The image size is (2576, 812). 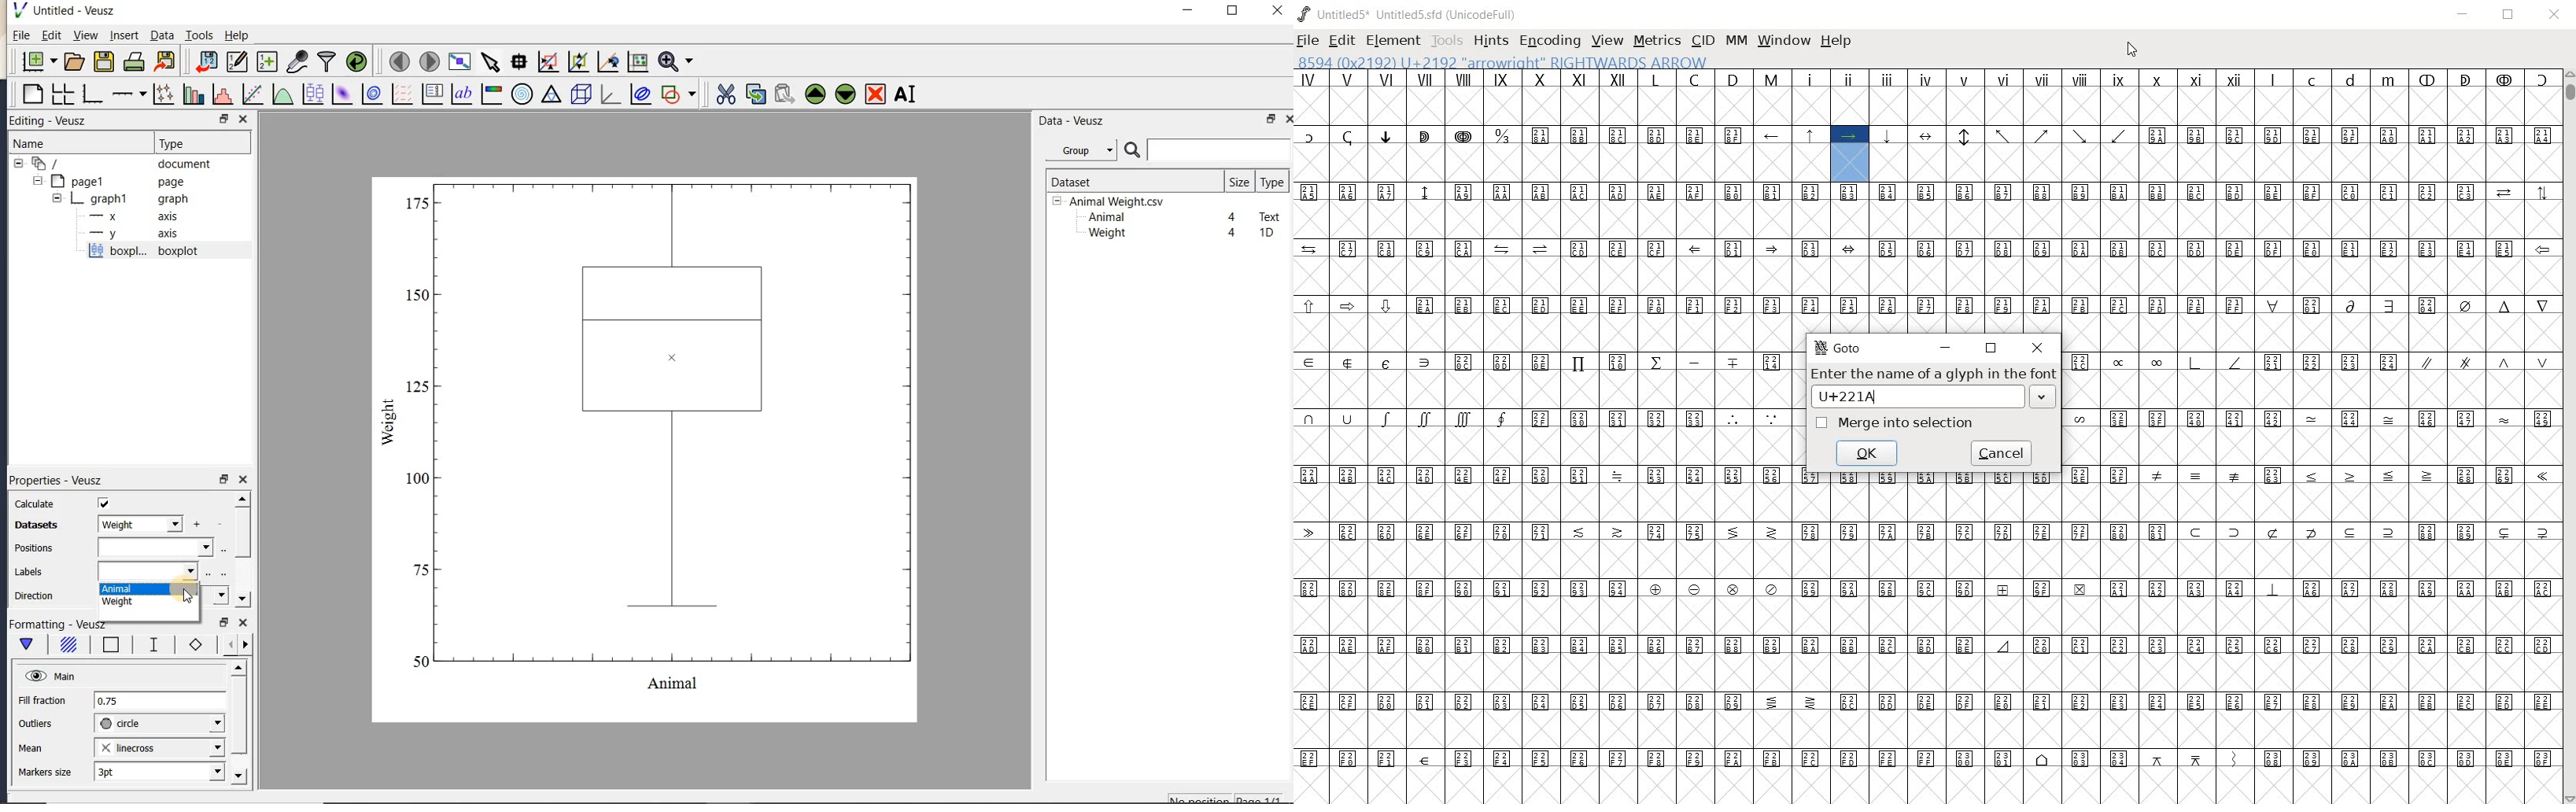 What do you see at coordinates (45, 143) in the screenshot?
I see `Name` at bounding box center [45, 143].